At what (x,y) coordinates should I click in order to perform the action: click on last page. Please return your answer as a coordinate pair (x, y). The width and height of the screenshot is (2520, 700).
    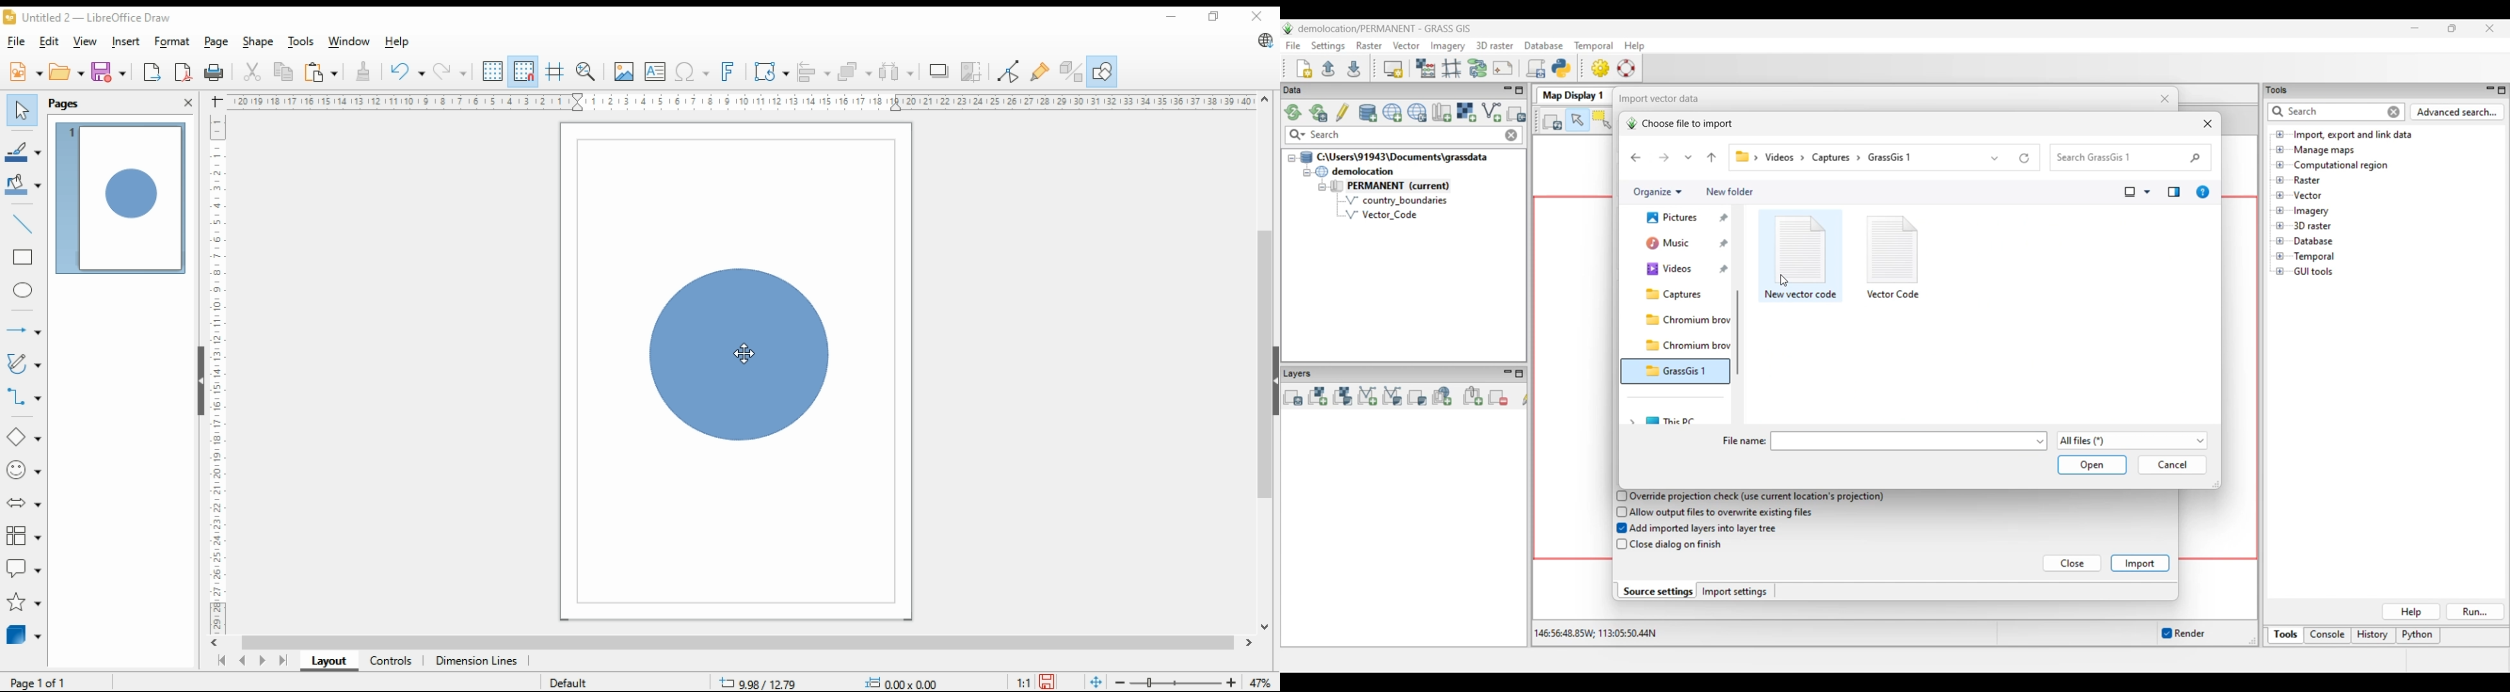
    Looking at the image, I should click on (281, 660).